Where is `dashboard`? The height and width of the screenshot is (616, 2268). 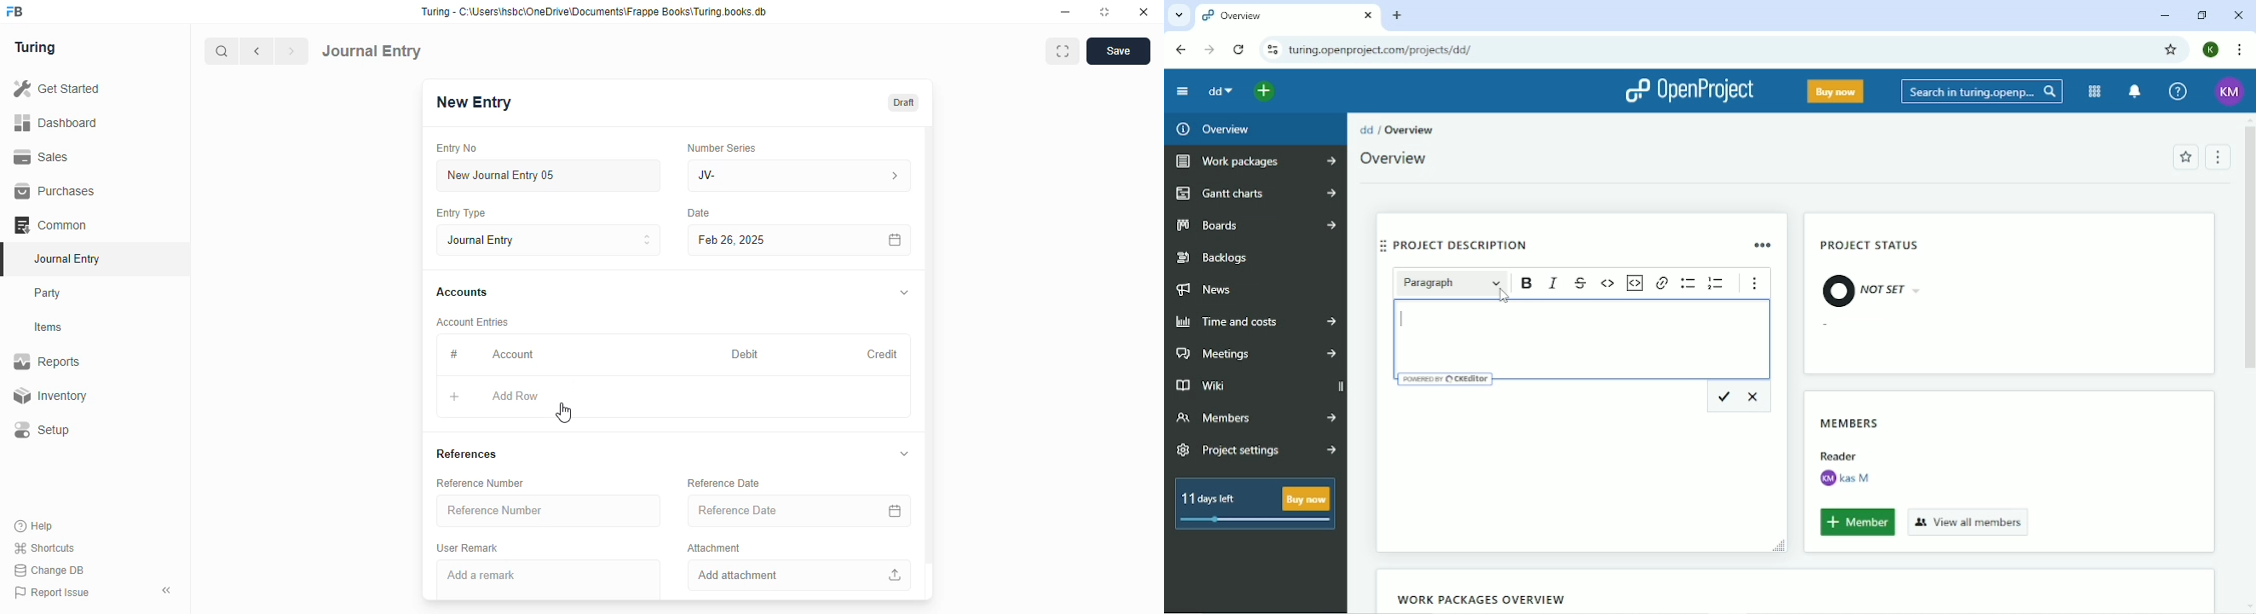 dashboard is located at coordinates (56, 122).